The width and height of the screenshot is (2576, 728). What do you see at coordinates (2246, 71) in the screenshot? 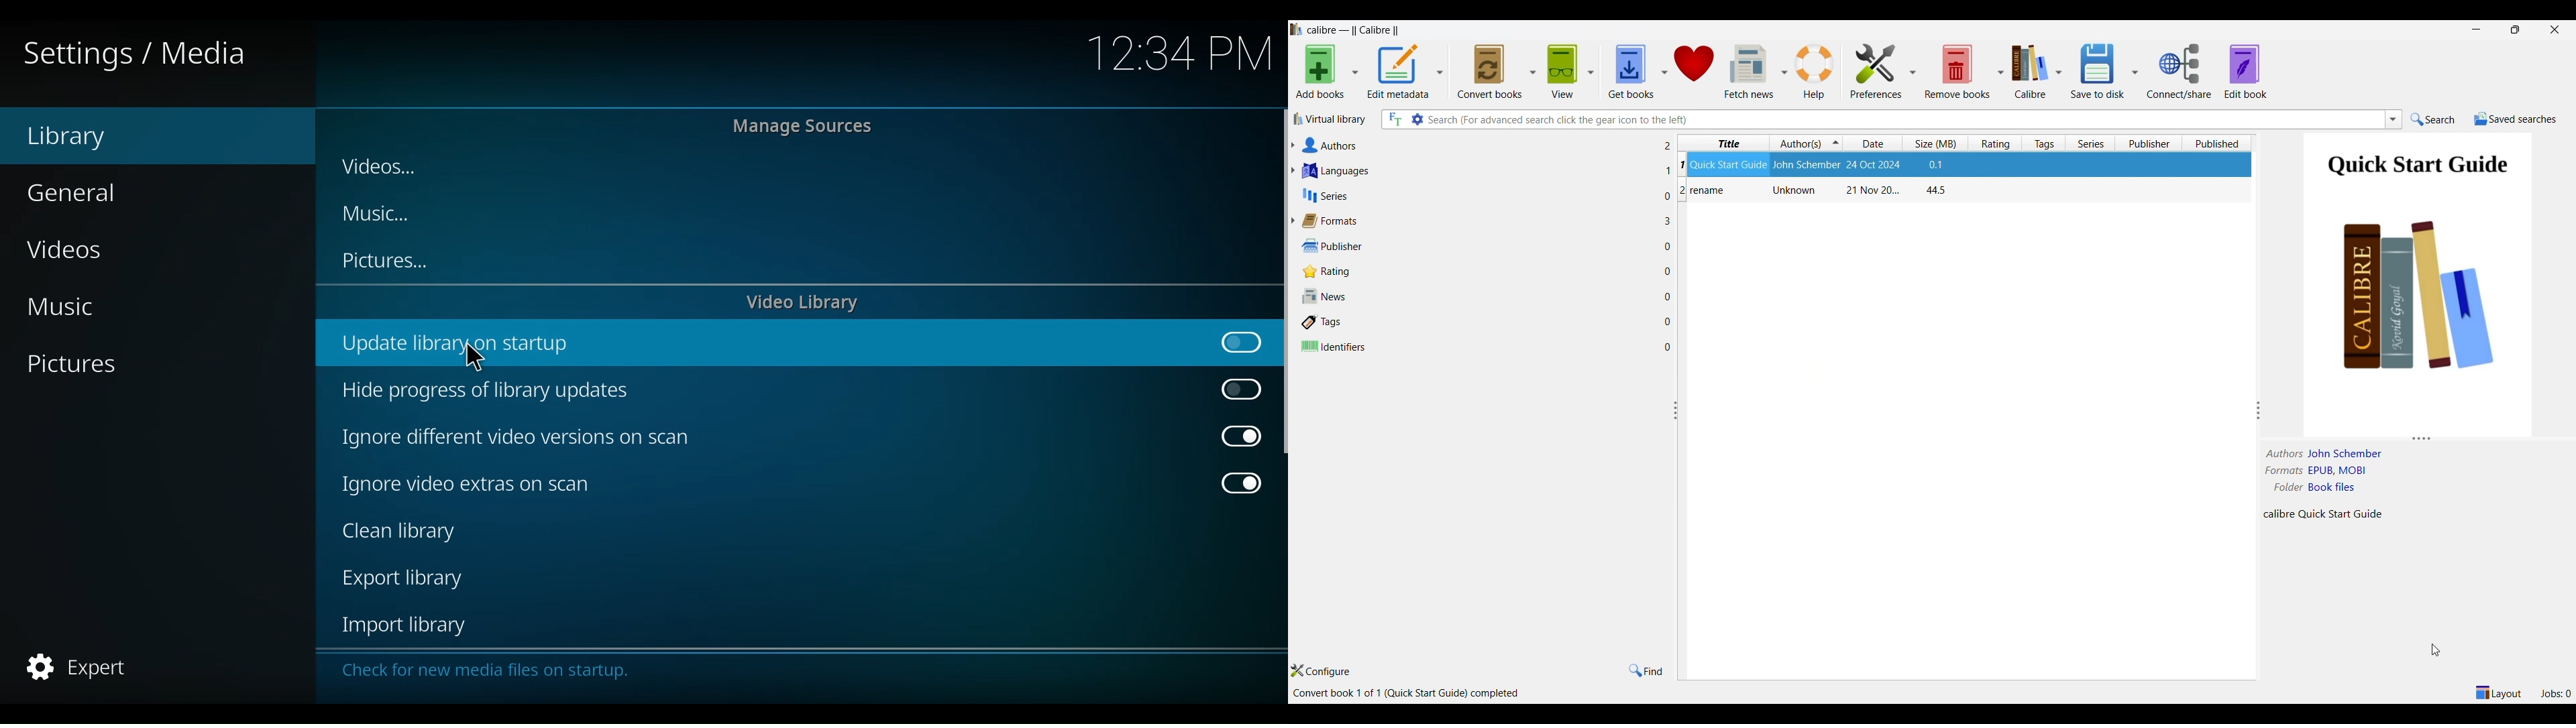
I see `Edit book` at bounding box center [2246, 71].